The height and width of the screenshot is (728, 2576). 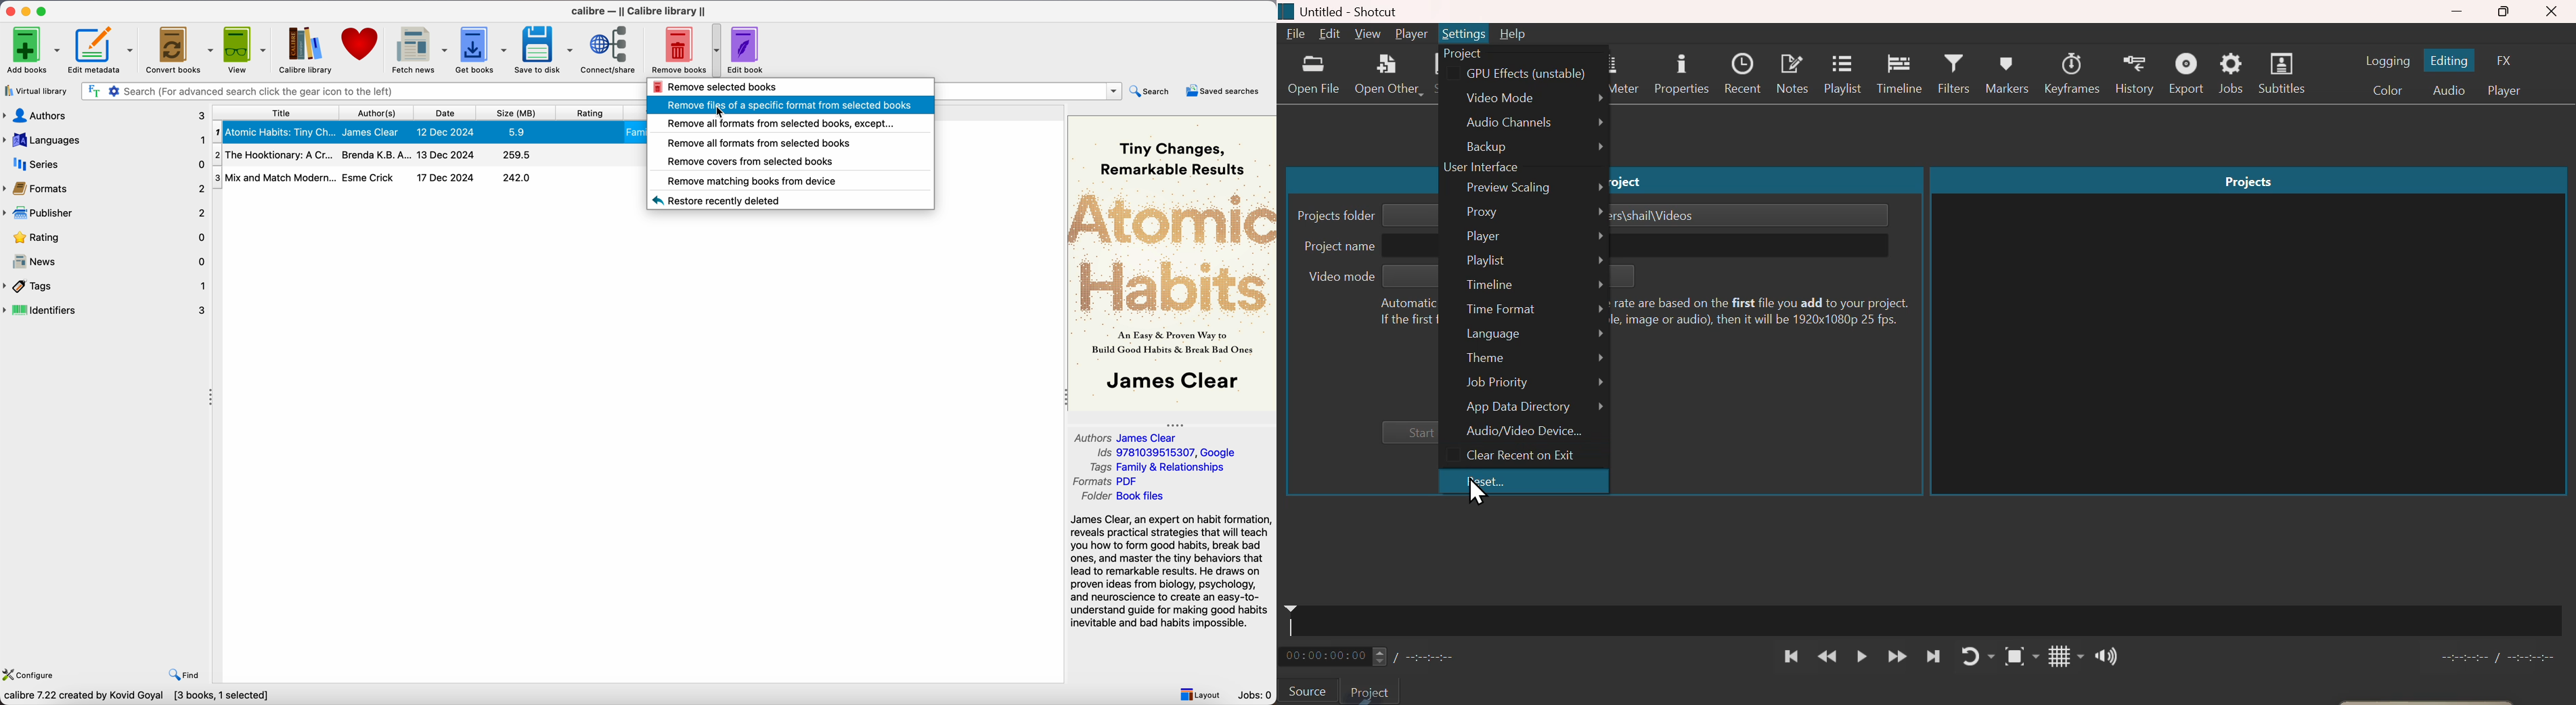 What do you see at coordinates (1524, 433) in the screenshot?
I see `Audio video device` at bounding box center [1524, 433].